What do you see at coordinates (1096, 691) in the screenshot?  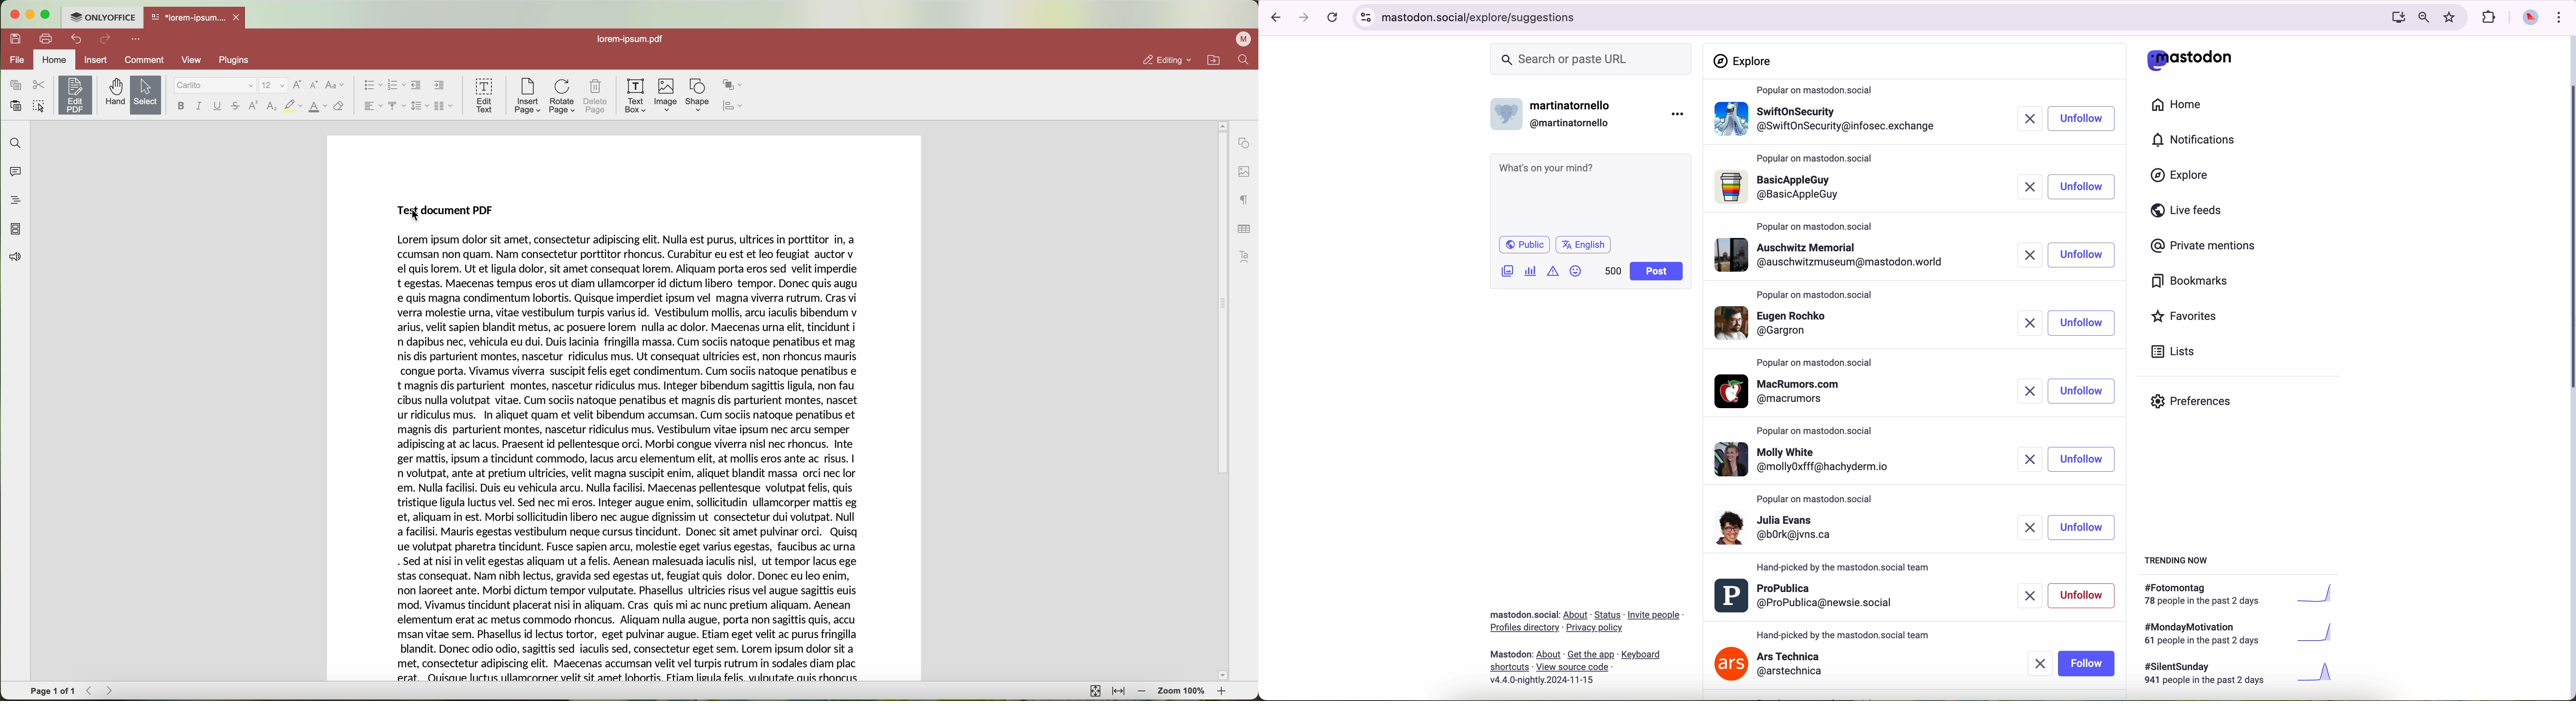 I see `fit to page` at bounding box center [1096, 691].